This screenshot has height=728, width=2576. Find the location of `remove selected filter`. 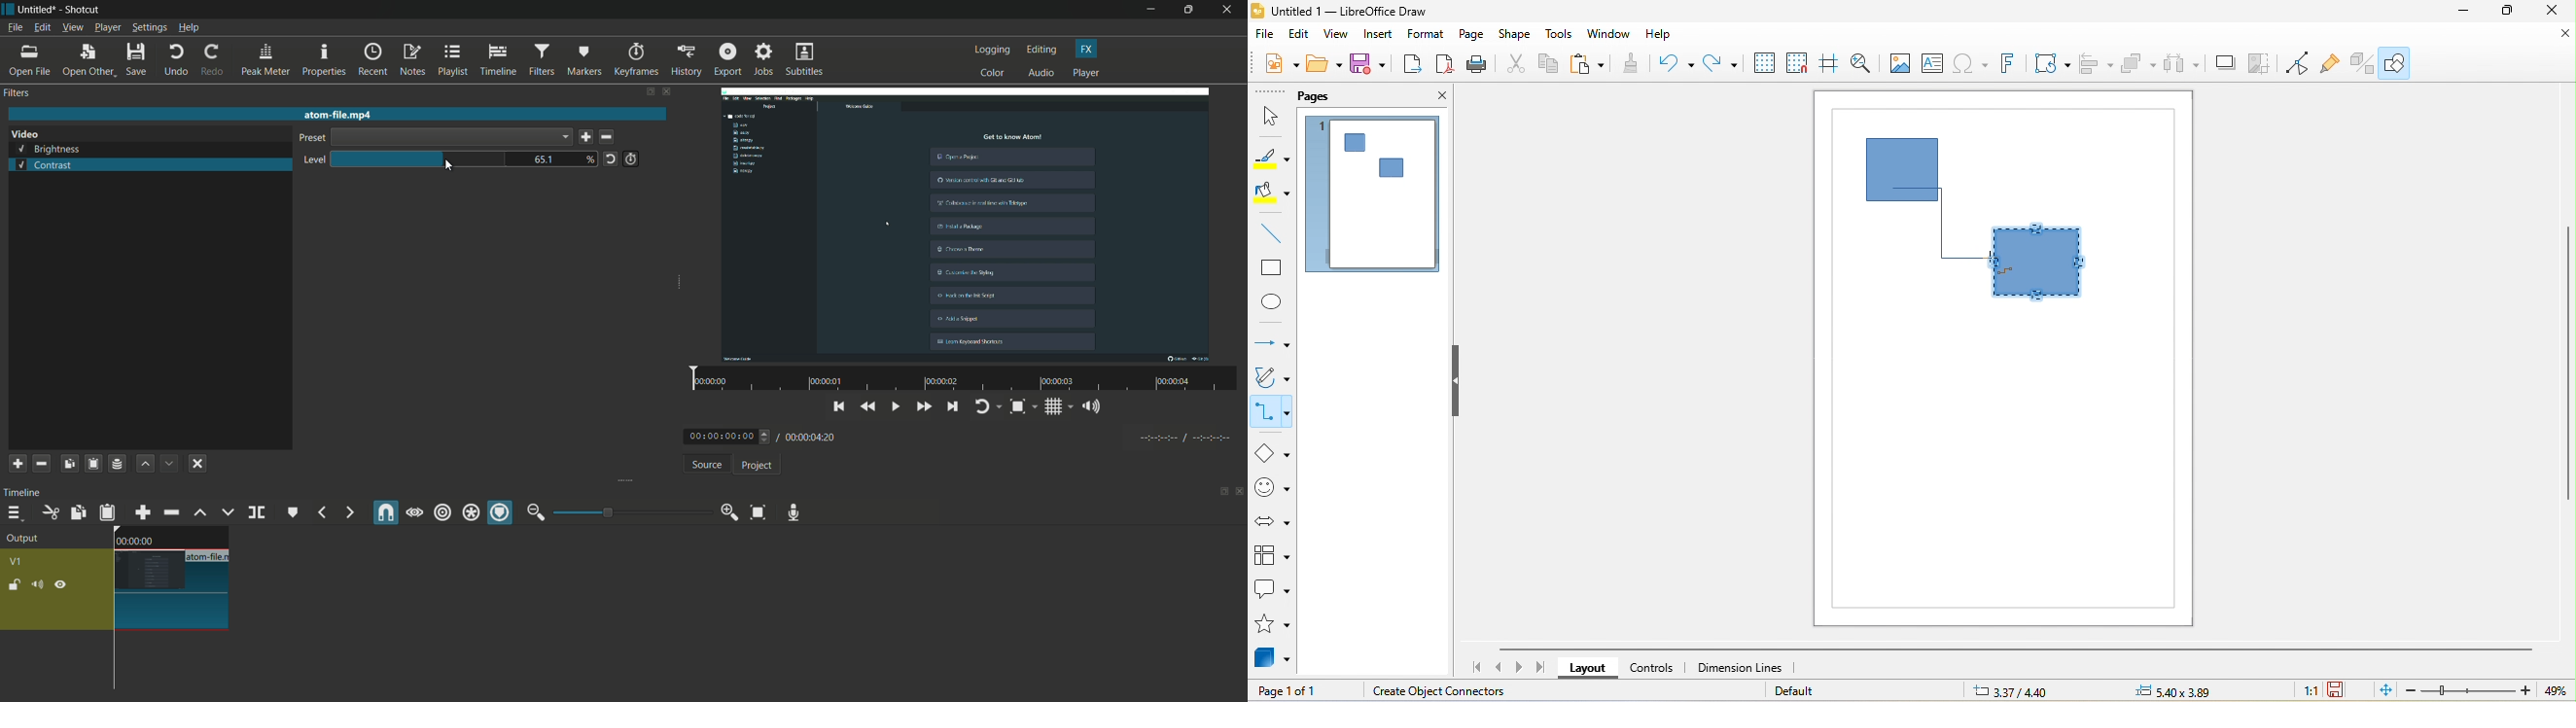

remove selected filter is located at coordinates (42, 463).